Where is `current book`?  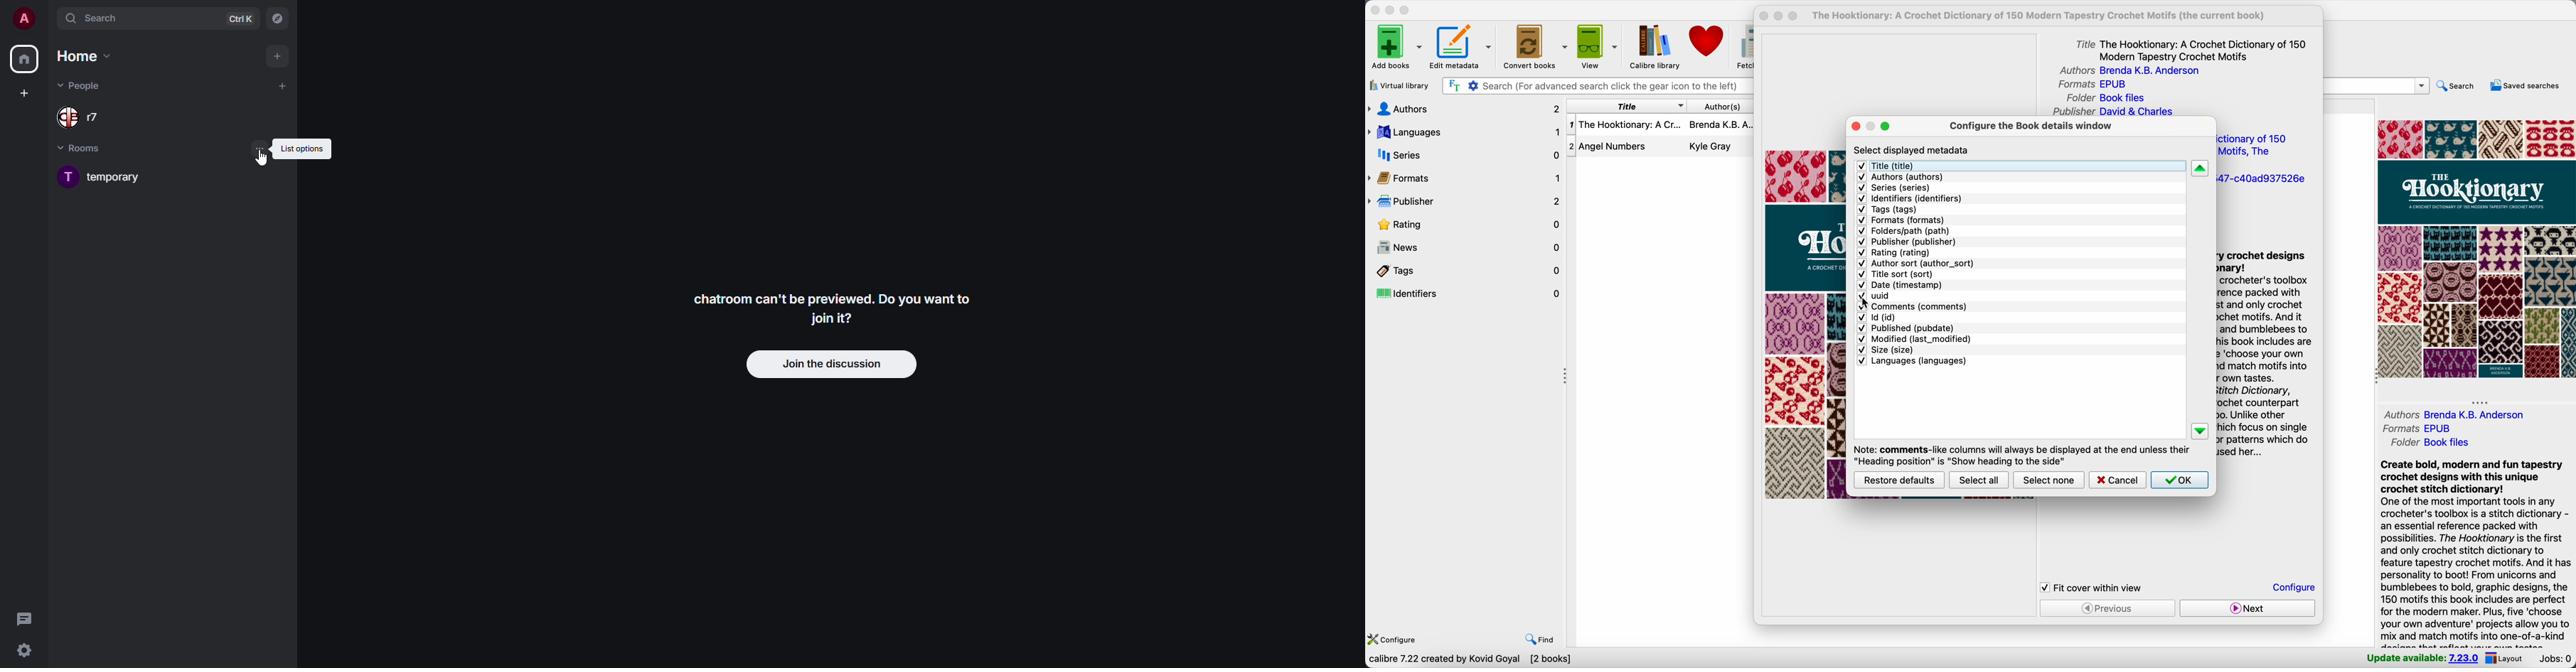 current book is located at coordinates (2045, 16).